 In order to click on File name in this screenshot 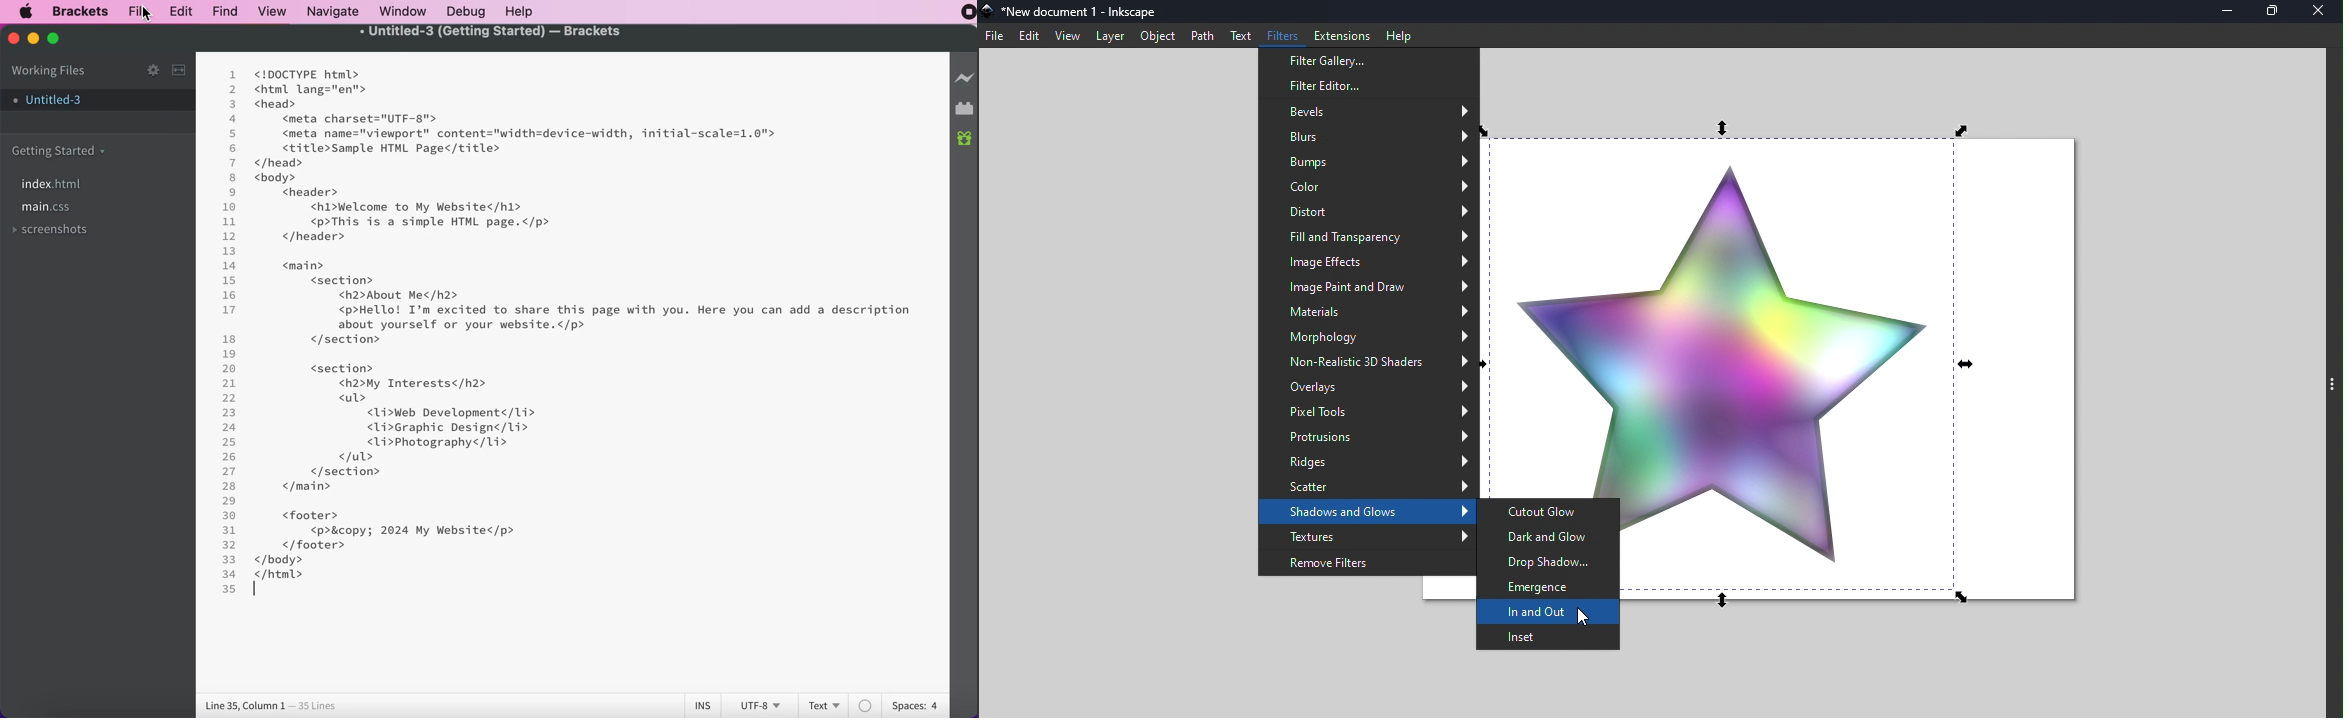, I will do `click(1083, 13)`.